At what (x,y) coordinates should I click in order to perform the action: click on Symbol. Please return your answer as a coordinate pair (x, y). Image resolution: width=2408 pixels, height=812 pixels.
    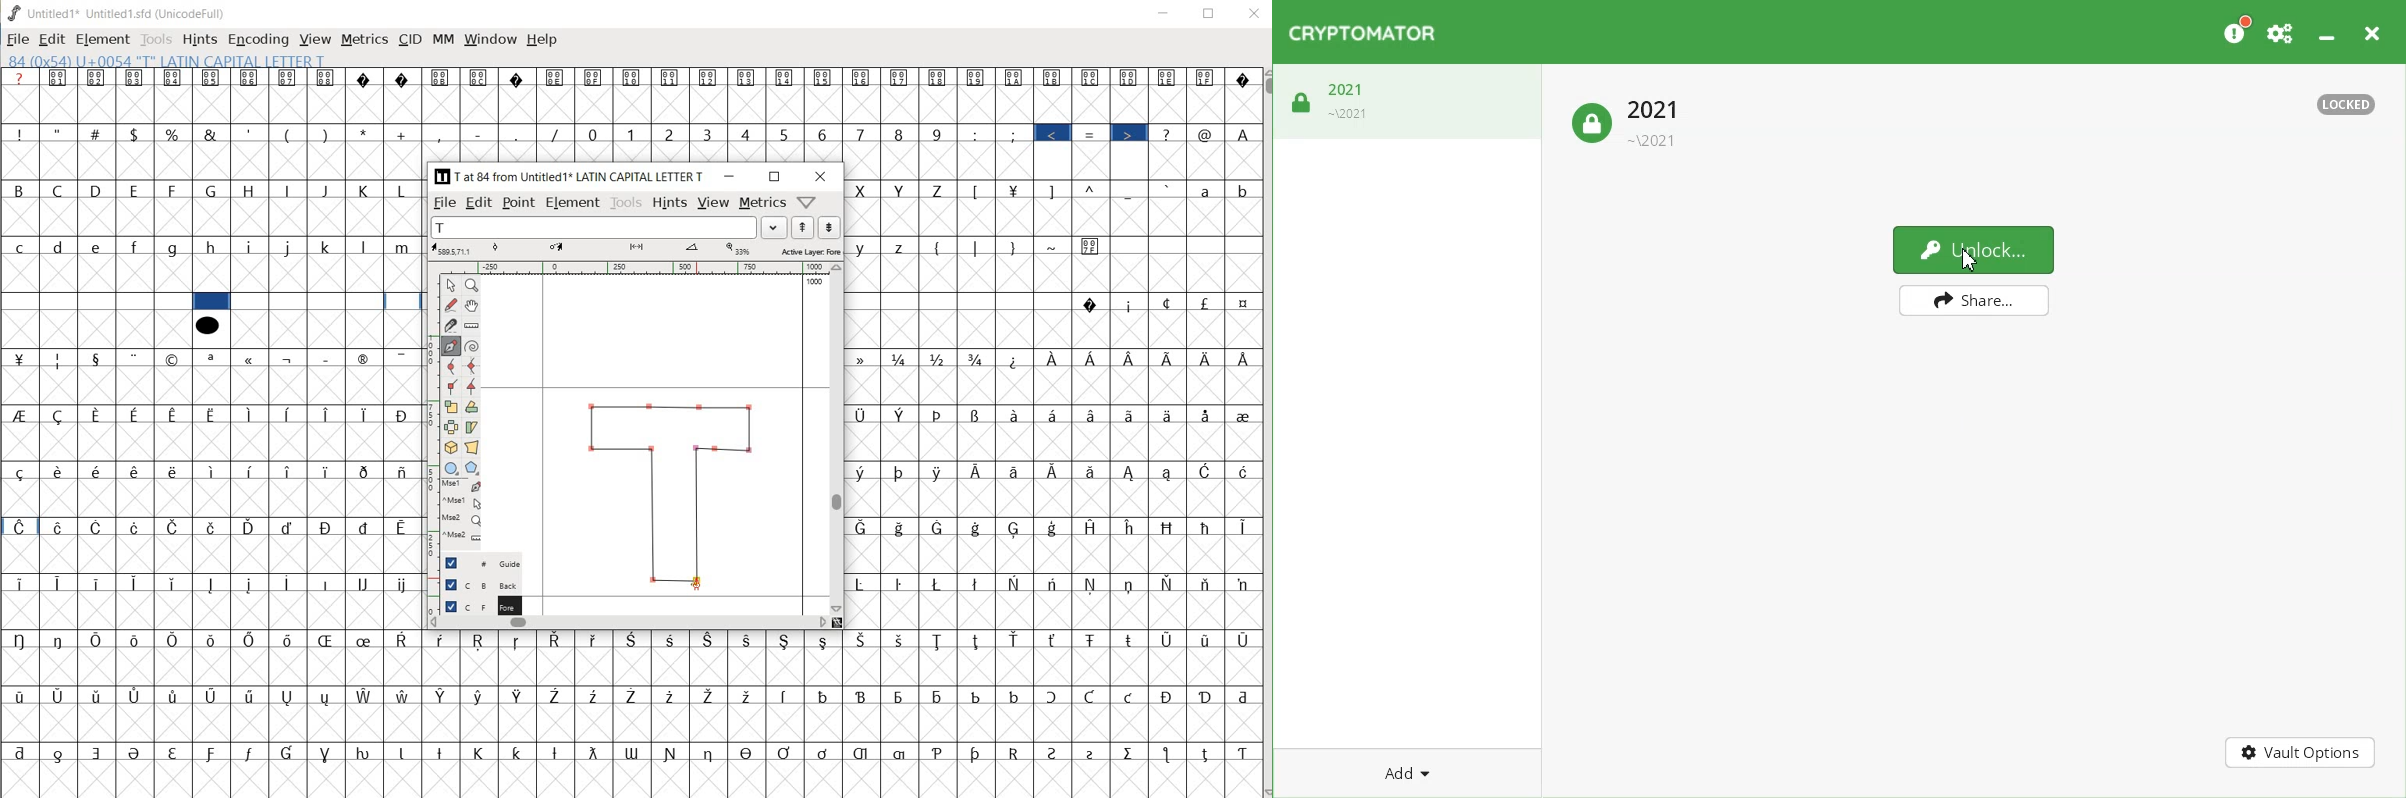
    Looking at the image, I should click on (289, 640).